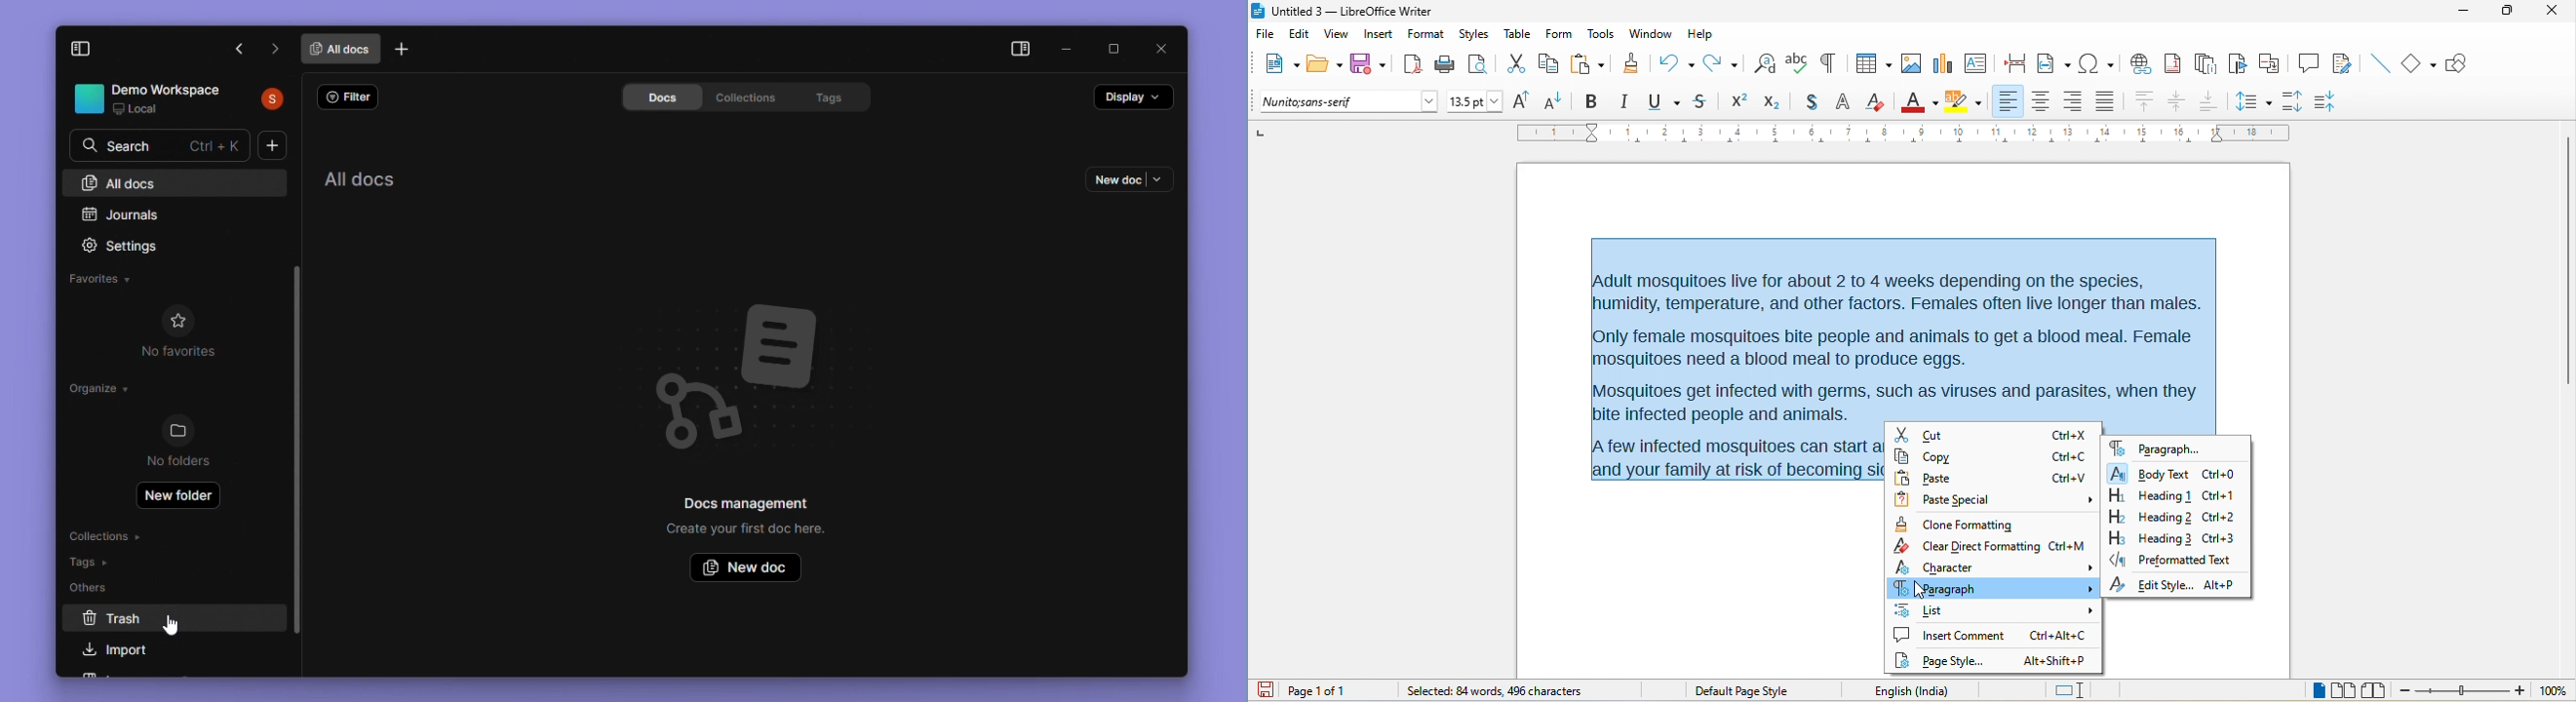  What do you see at coordinates (1765, 62) in the screenshot?
I see `find and replace` at bounding box center [1765, 62].